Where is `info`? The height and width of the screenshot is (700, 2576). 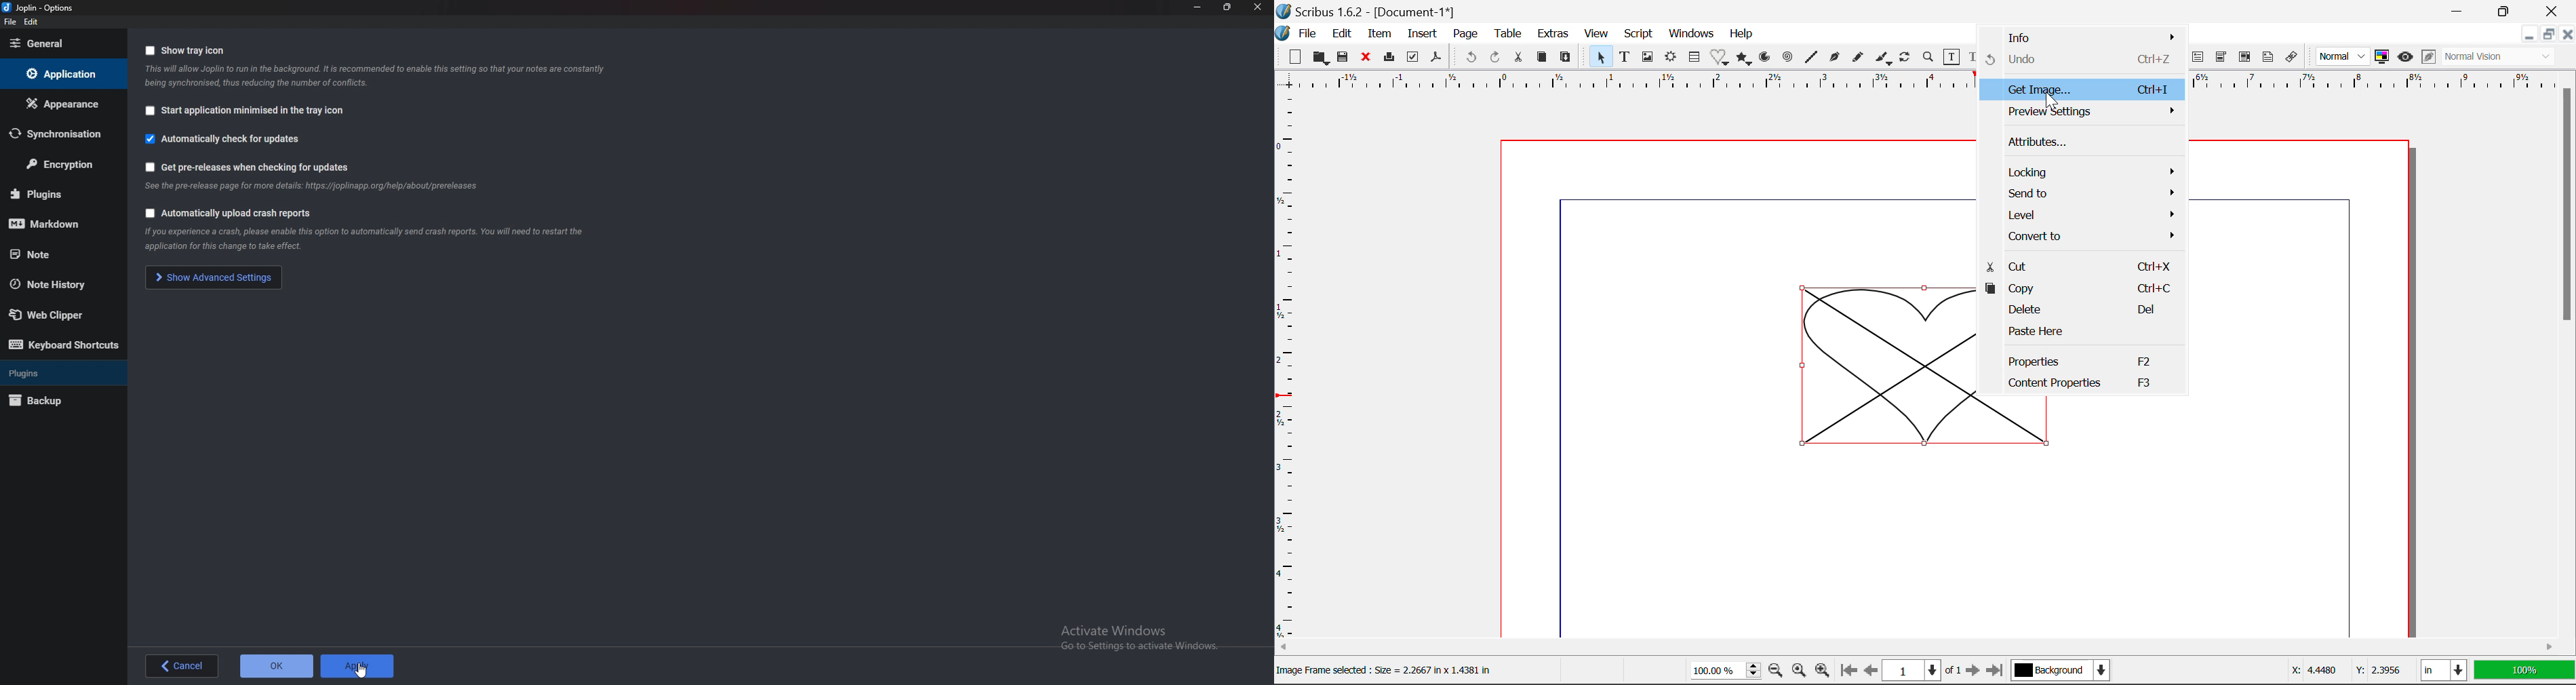
info is located at coordinates (315, 187).